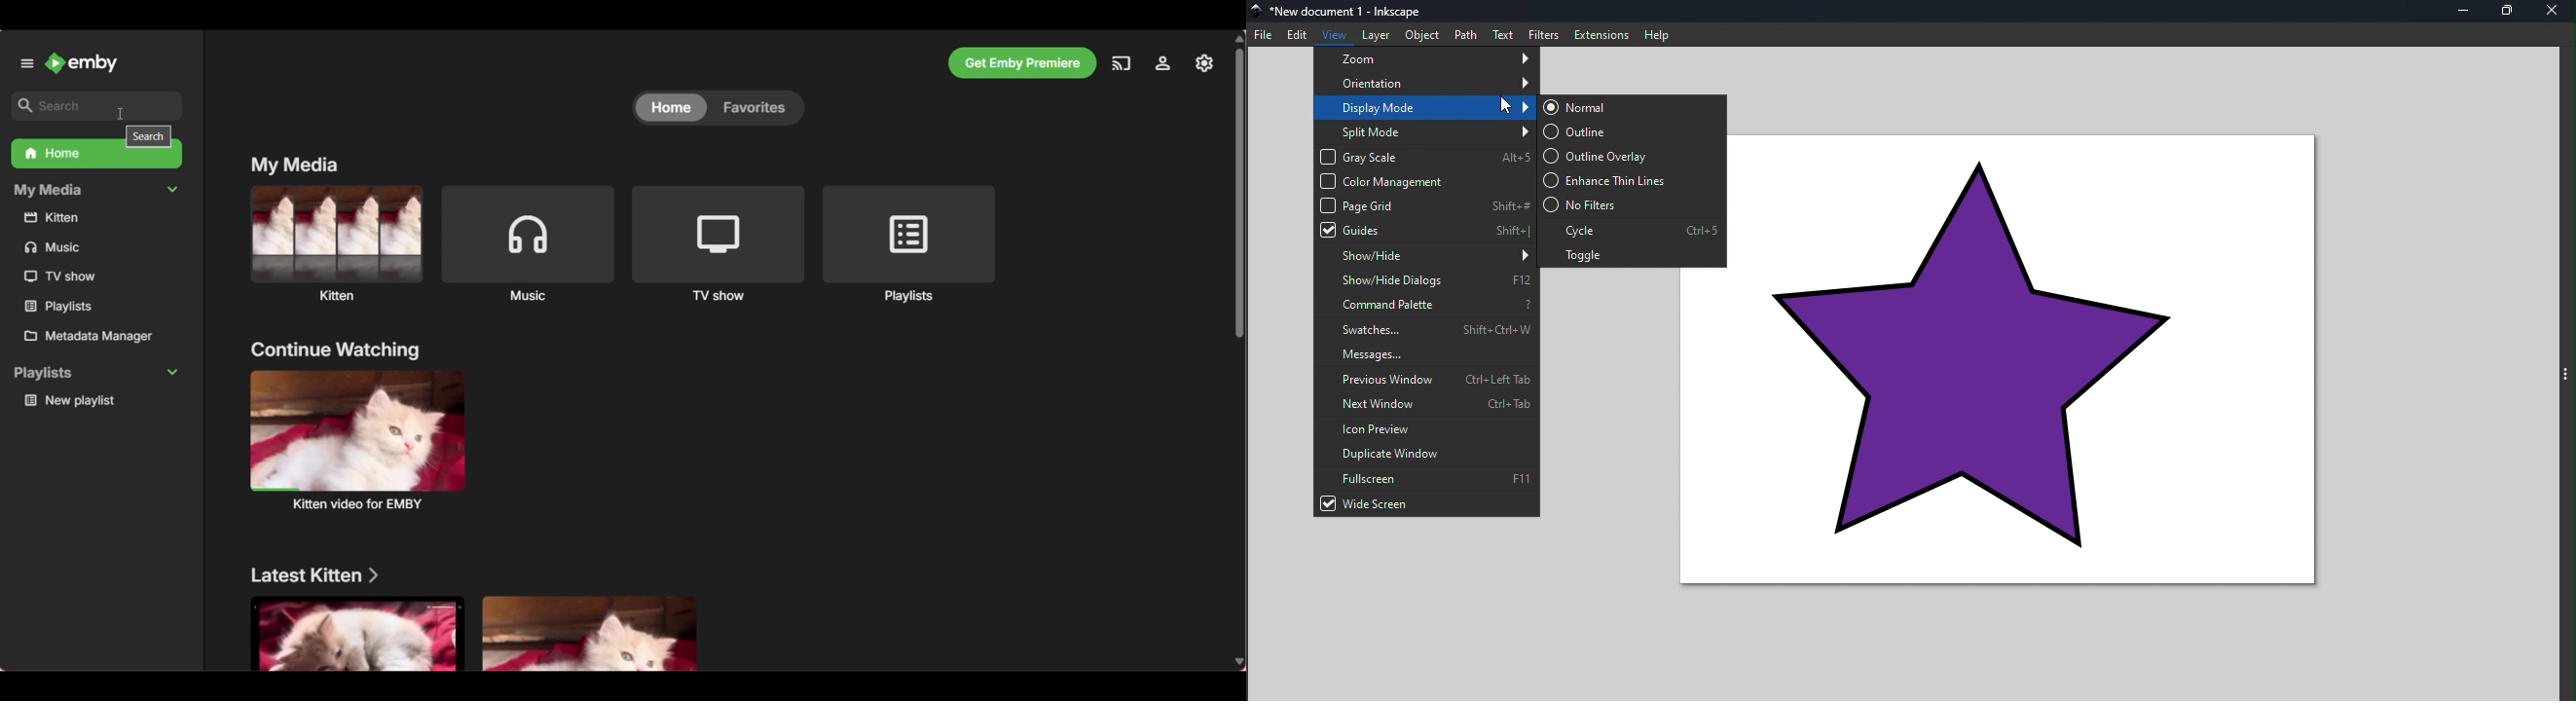 This screenshot has width=2576, height=728. I want to click on Layer, so click(1372, 36).